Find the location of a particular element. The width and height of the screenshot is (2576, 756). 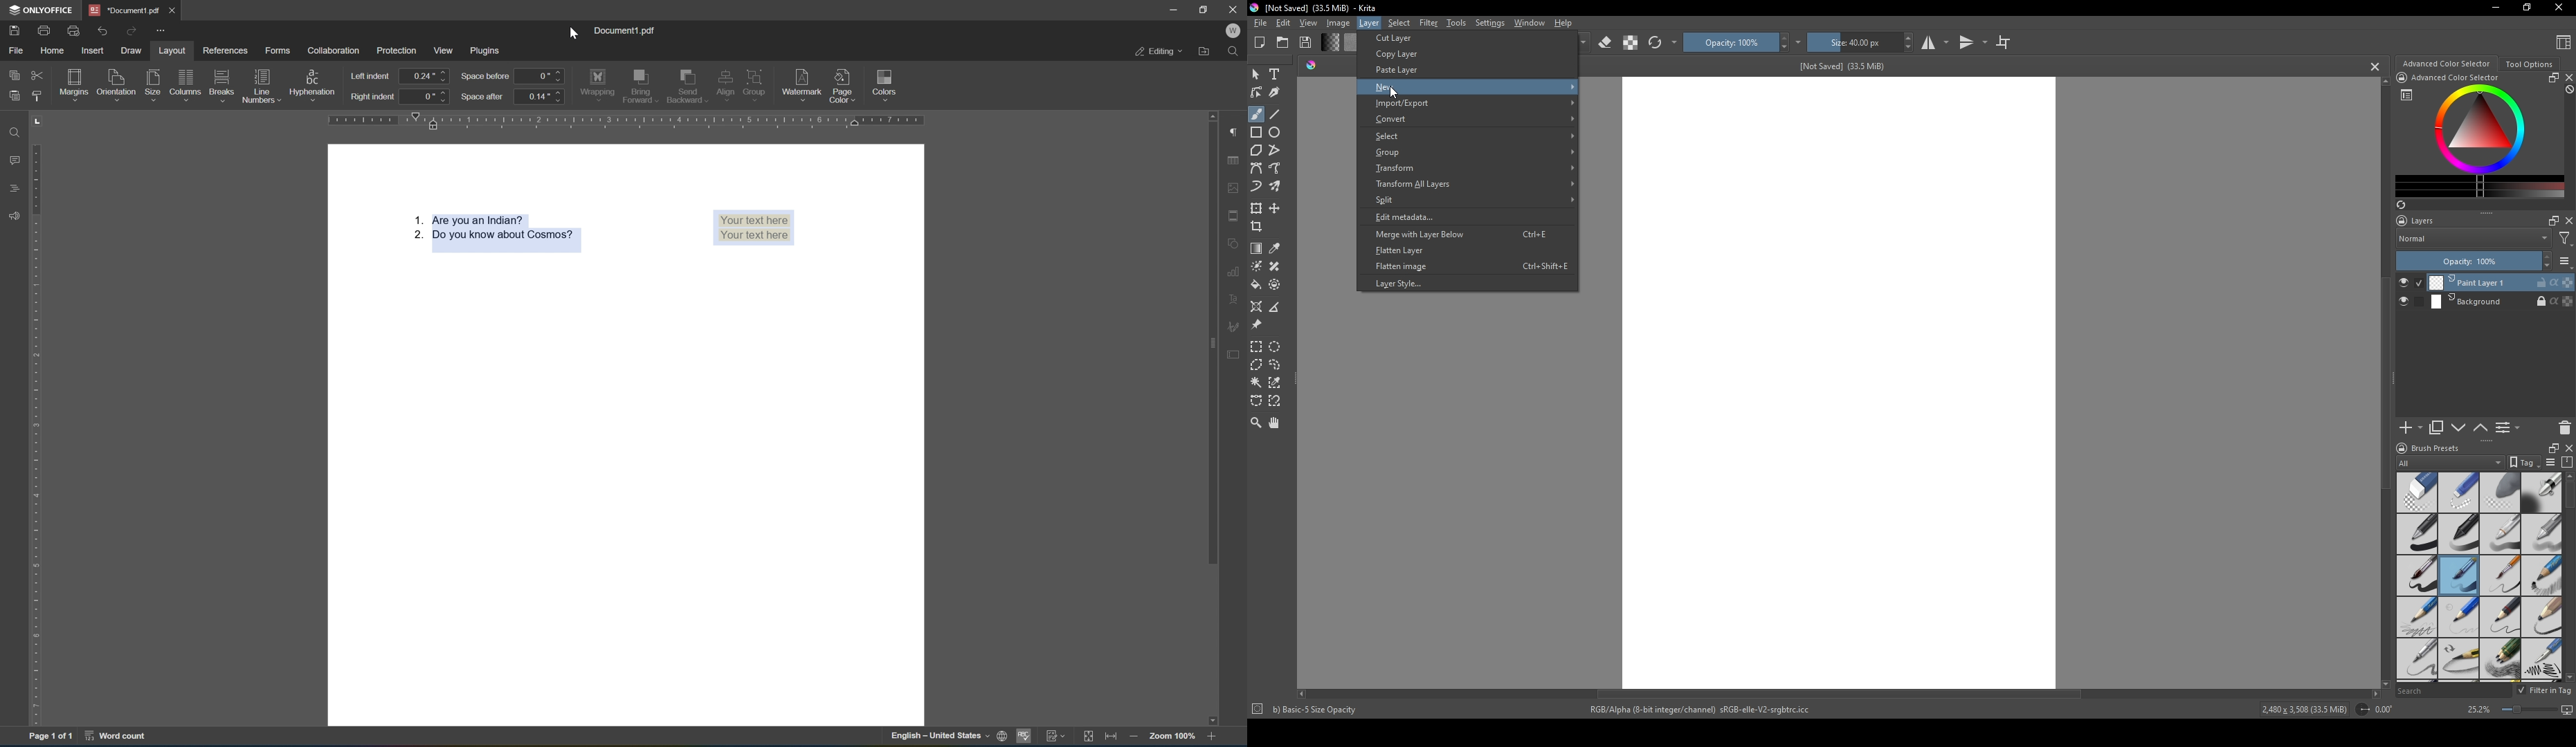

edit shapes is located at coordinates (1258, 93).